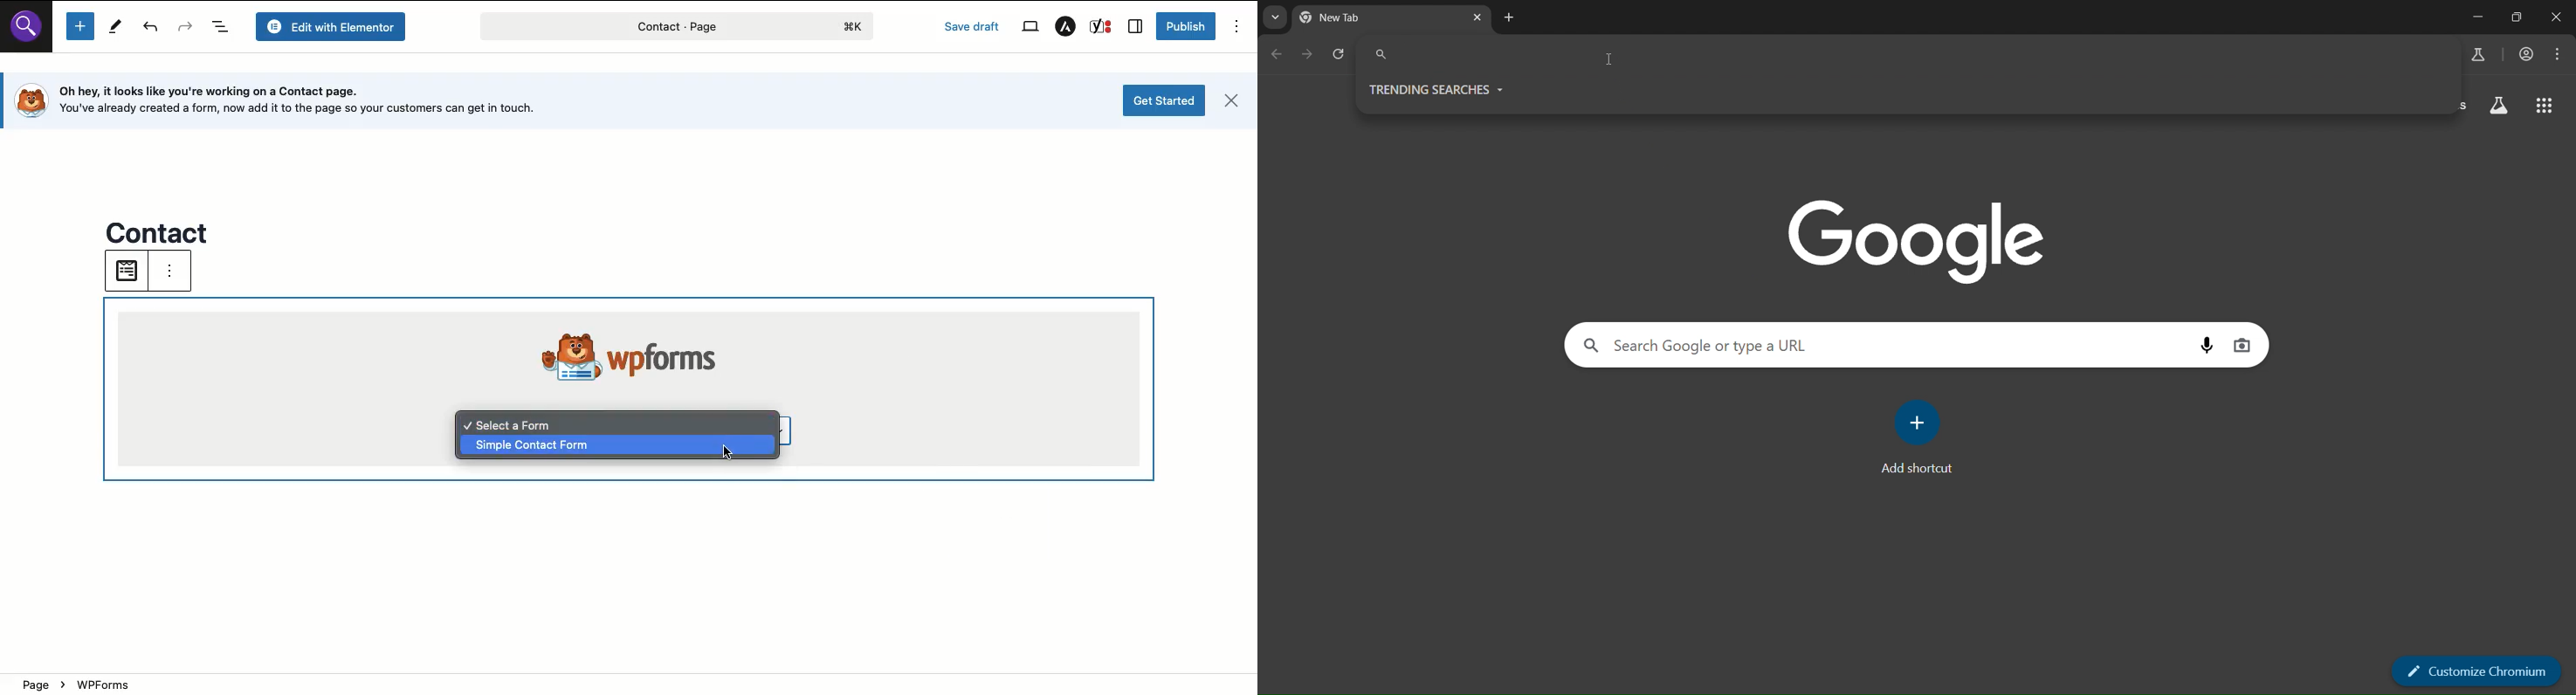 The image size is (2576, 700). I want to click on new tab, so click(1510, 19).